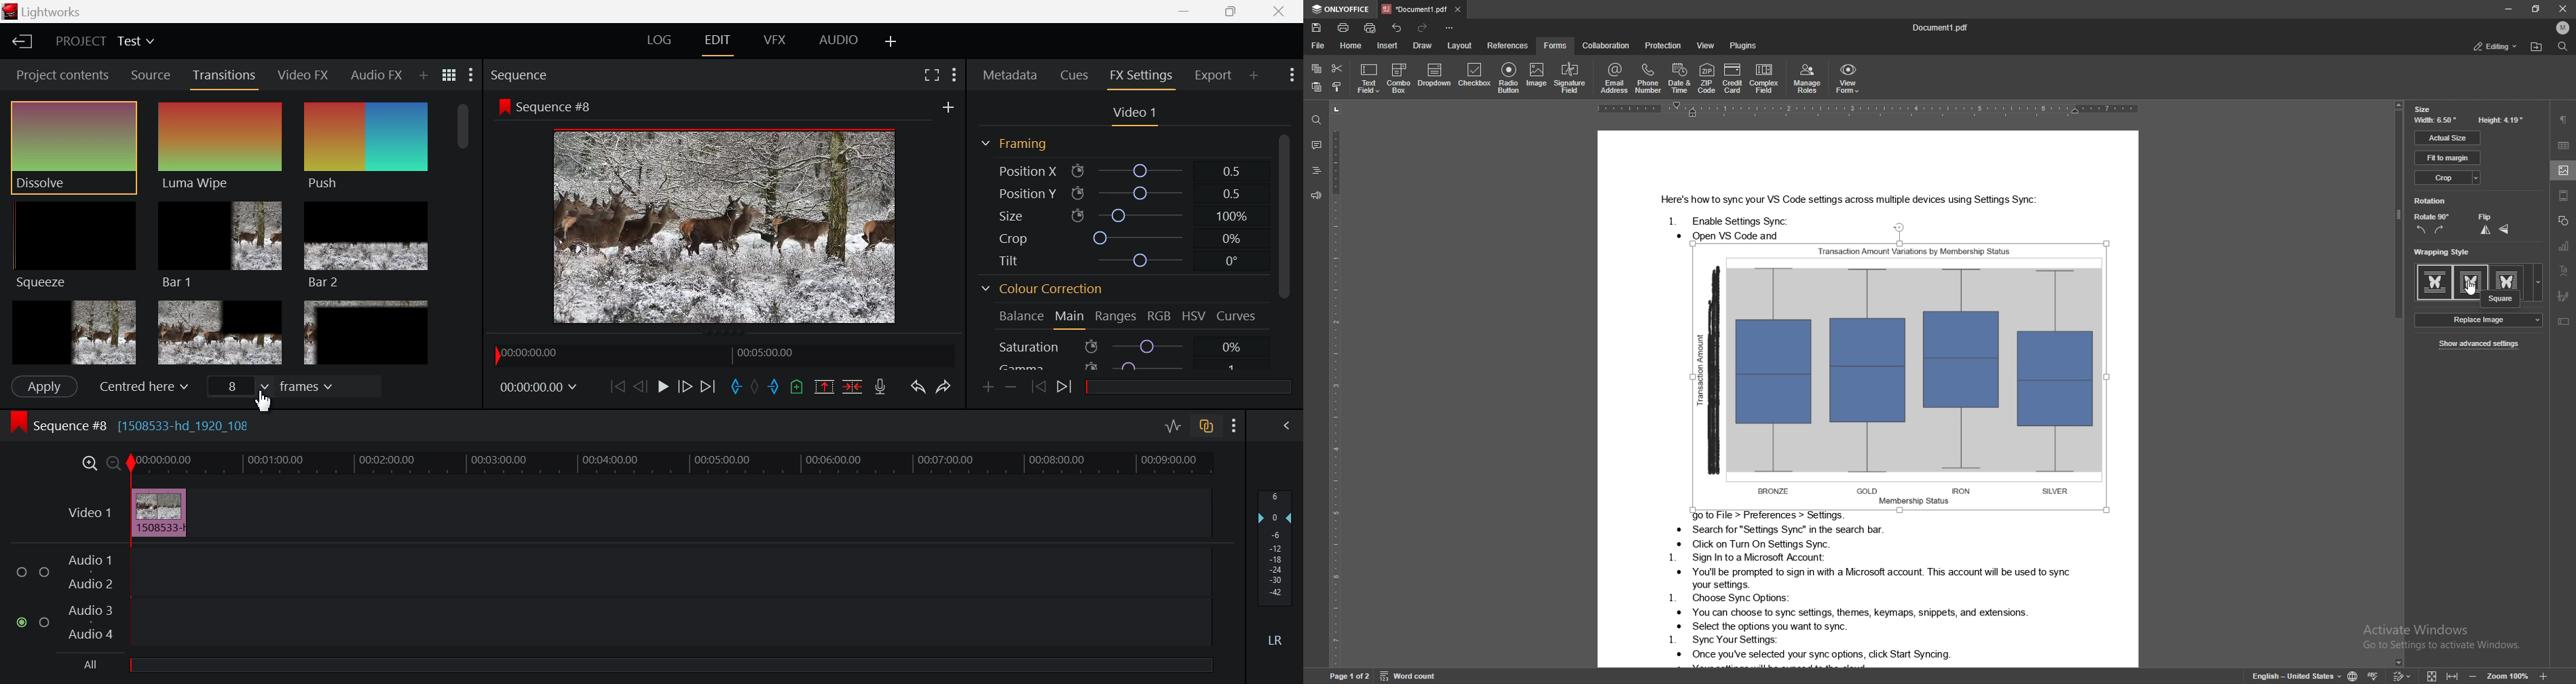 This screenshot has height=700, width=2576. I want to click on email address, so click(1614, 78).